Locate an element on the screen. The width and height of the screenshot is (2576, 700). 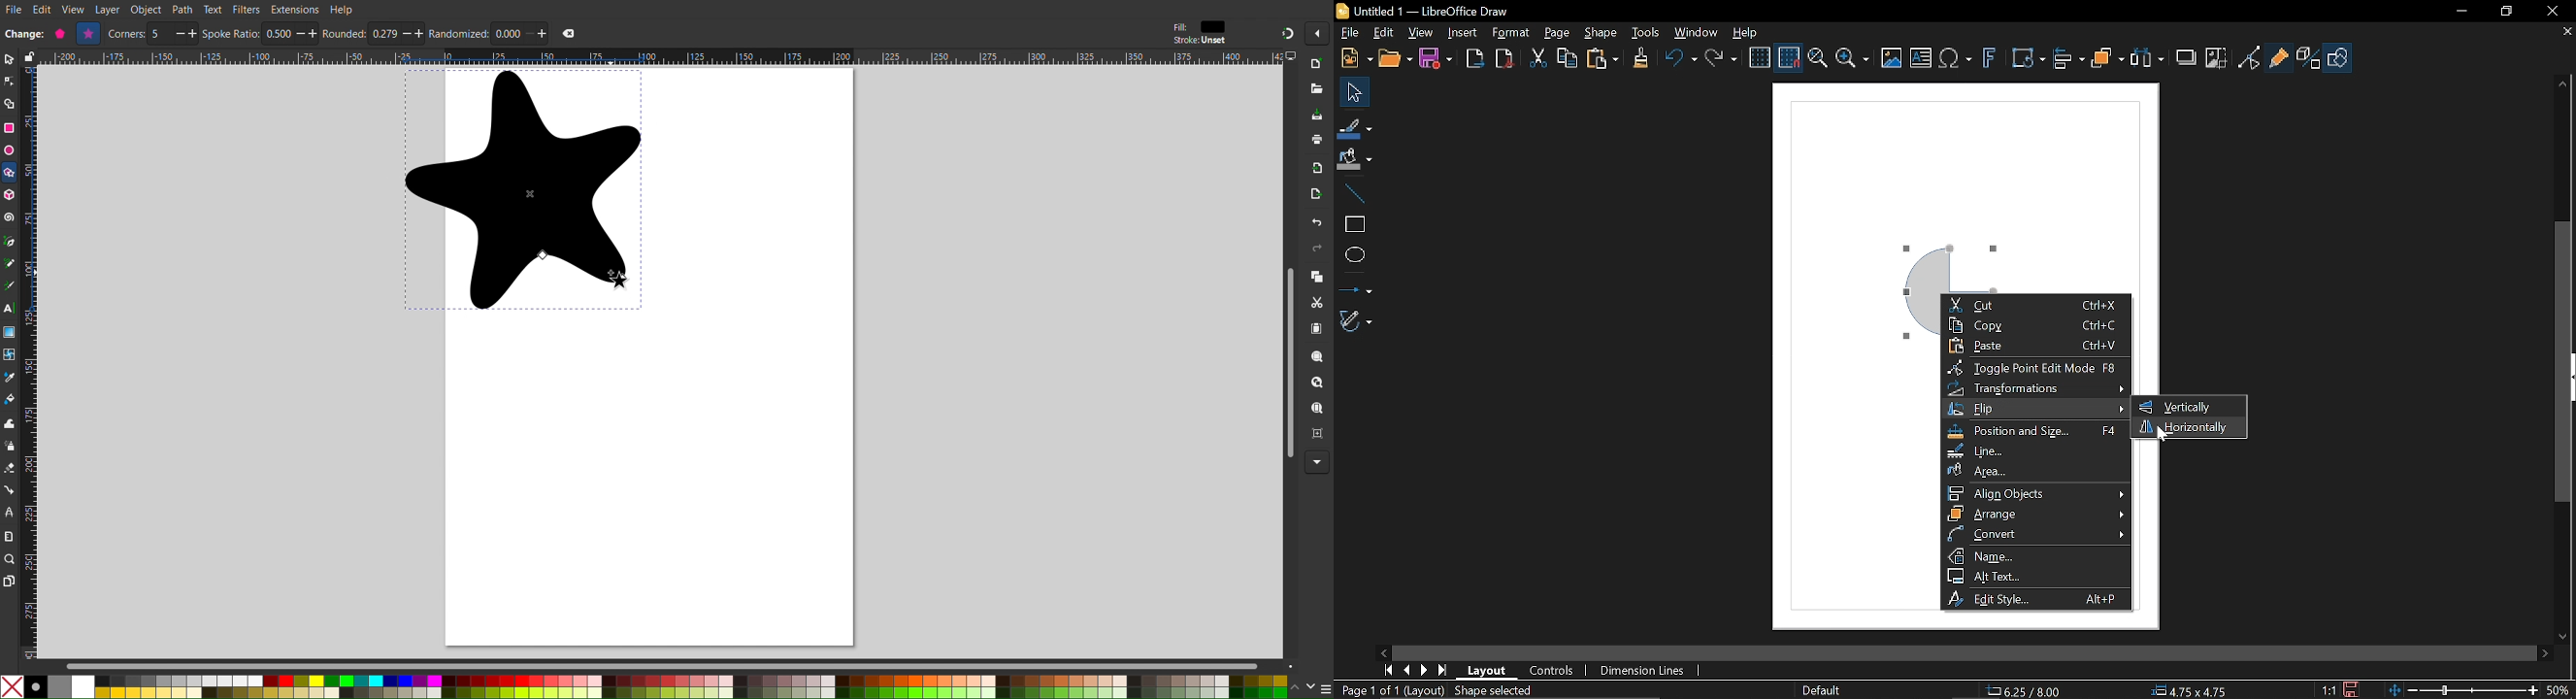
Arrange is located at coordinates (2037, 514).